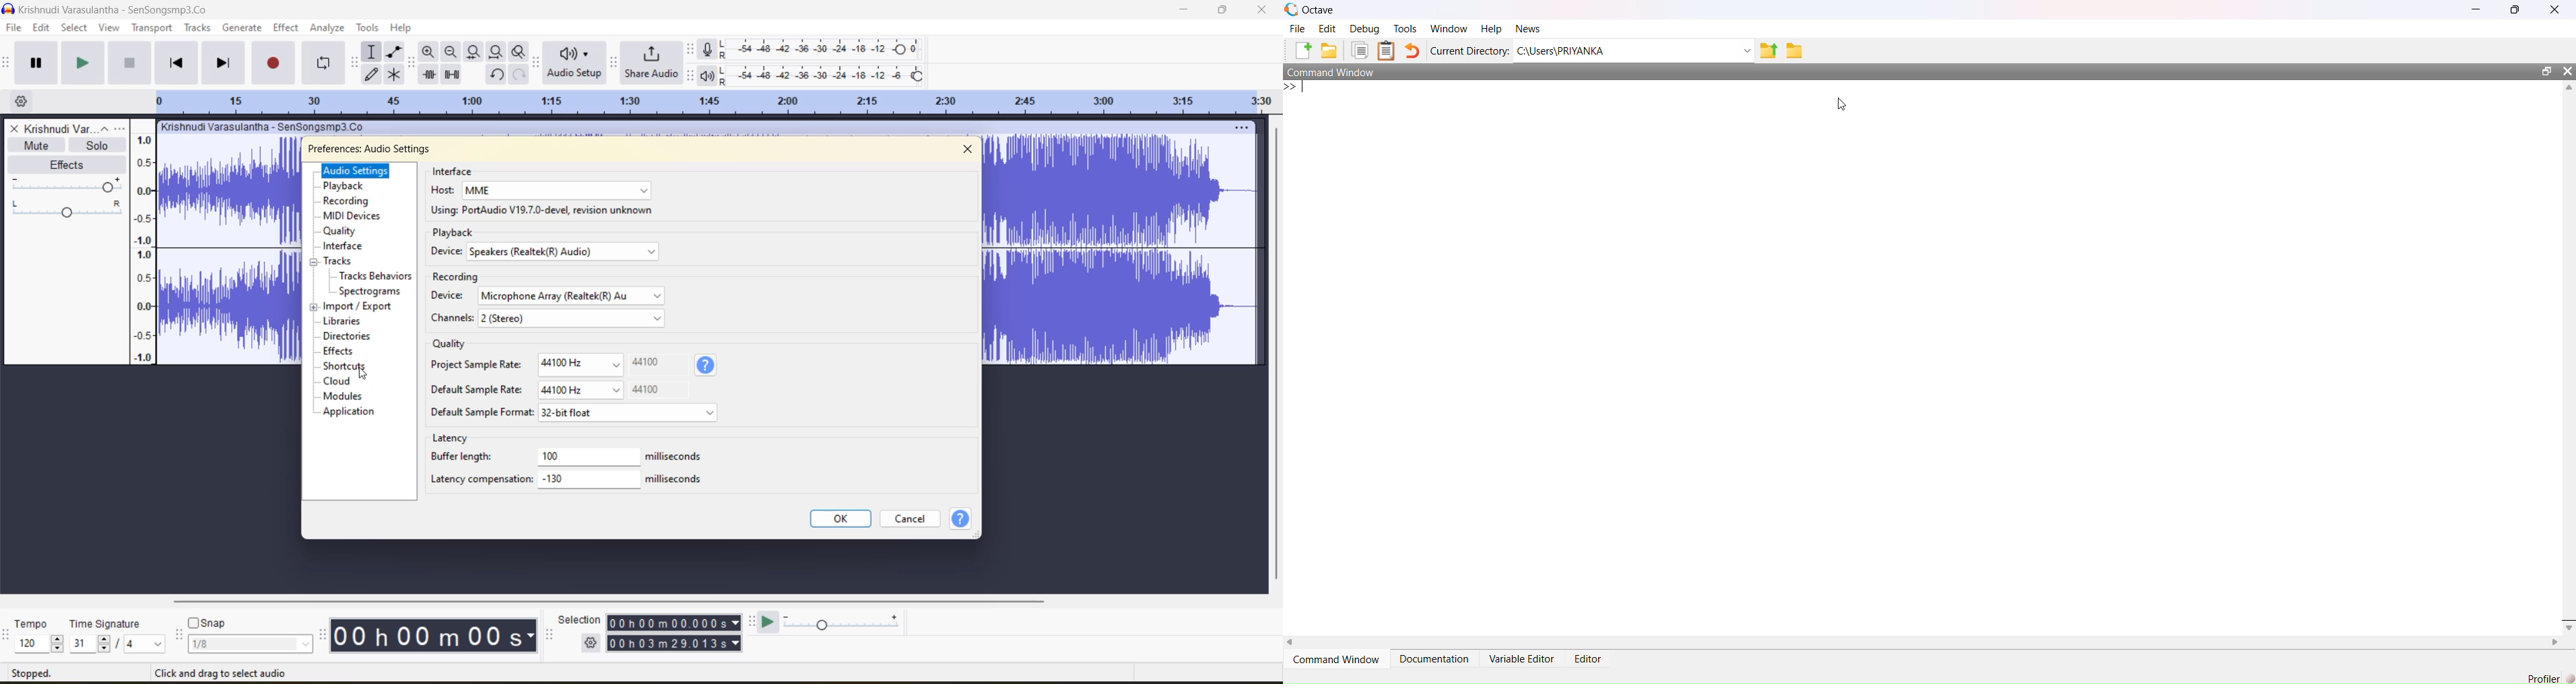 Image resolution: width=2576 pixels, height=700 pixels. Describe the element at coordinates (708, 75) in the screenshot. I see `playback meter` at that location.